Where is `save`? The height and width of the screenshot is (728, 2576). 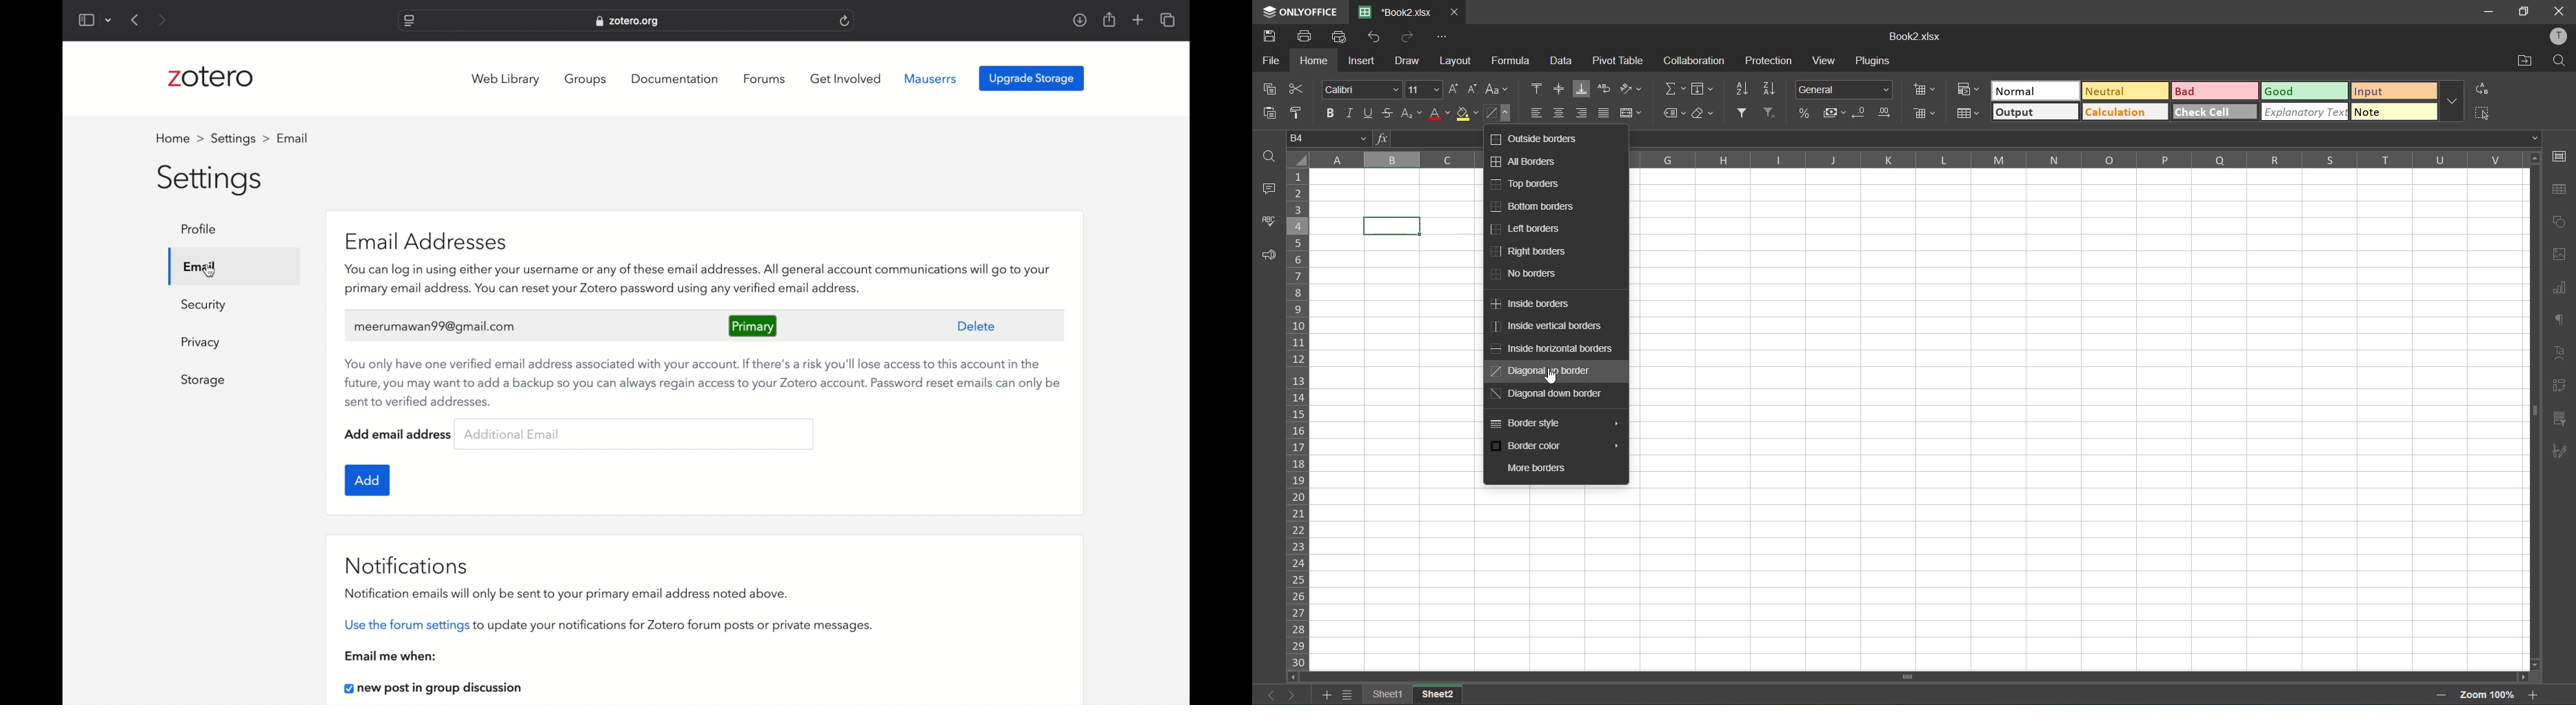
save is located at coordinates (1268, 38).